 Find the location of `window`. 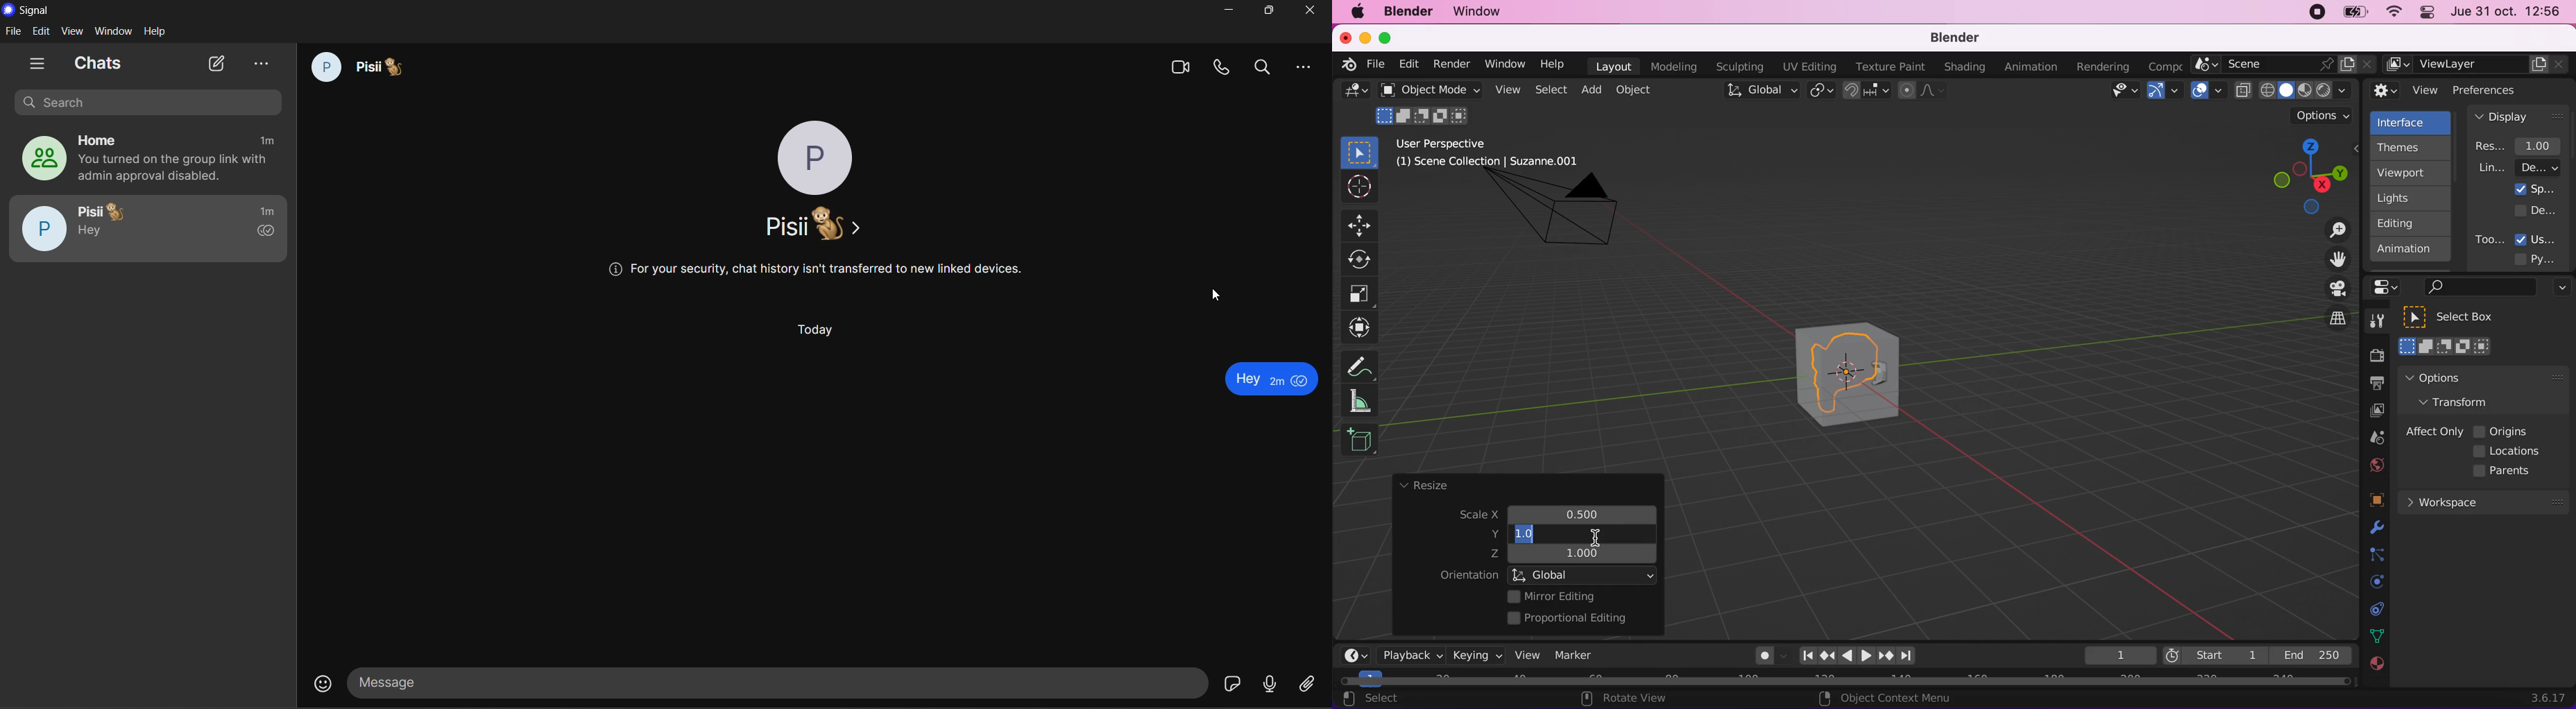

window is located at coordinates (1481, 12).